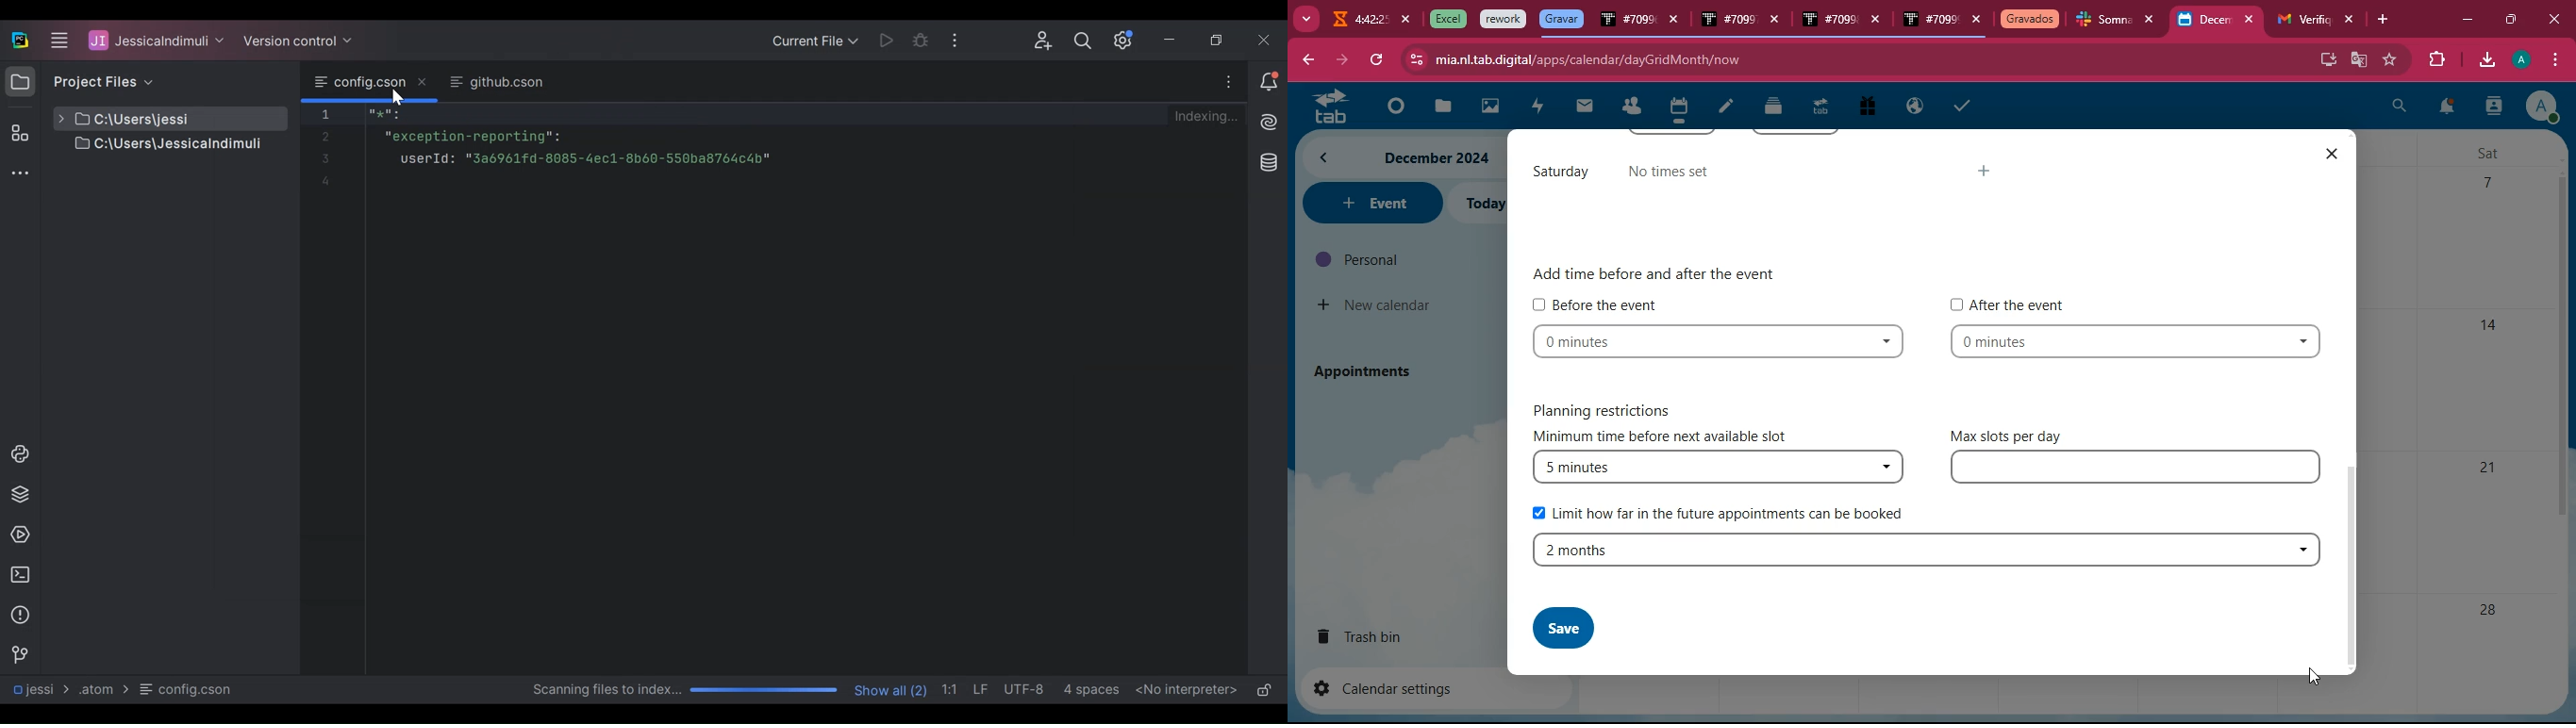 Image resolution: width=2576 pixels, height=728 pixels. I want to click on Line Separator, so click(983, 690).